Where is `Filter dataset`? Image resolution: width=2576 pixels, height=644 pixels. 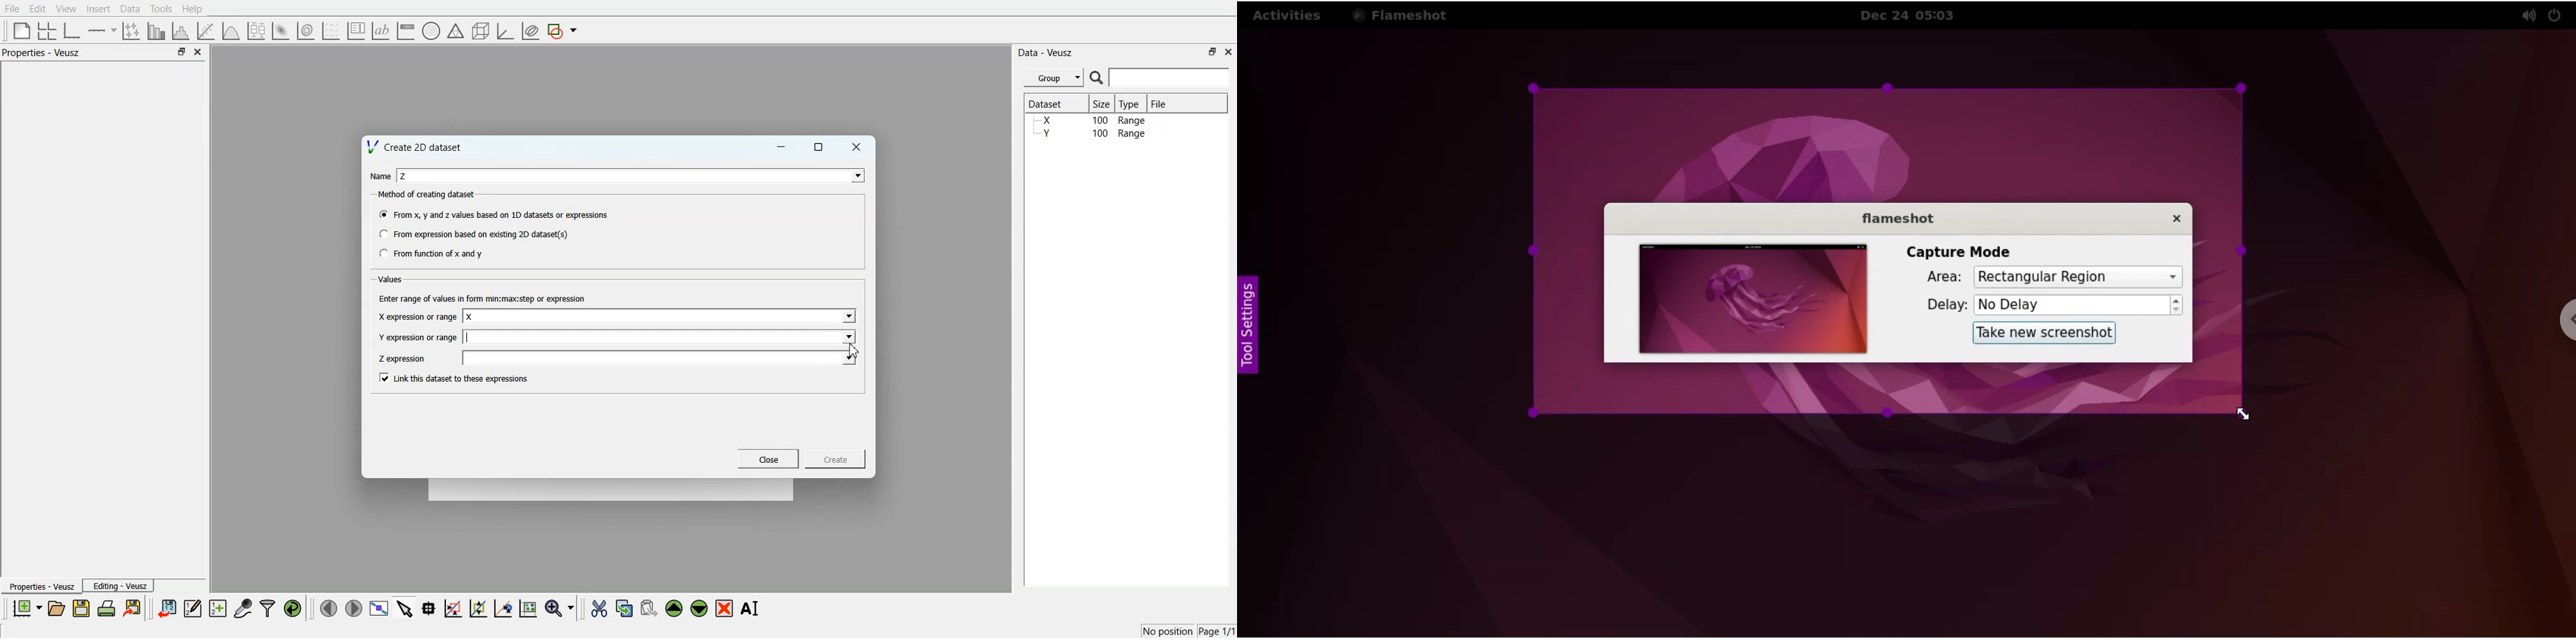
Filter dataset is located at coordinates (267, 608).